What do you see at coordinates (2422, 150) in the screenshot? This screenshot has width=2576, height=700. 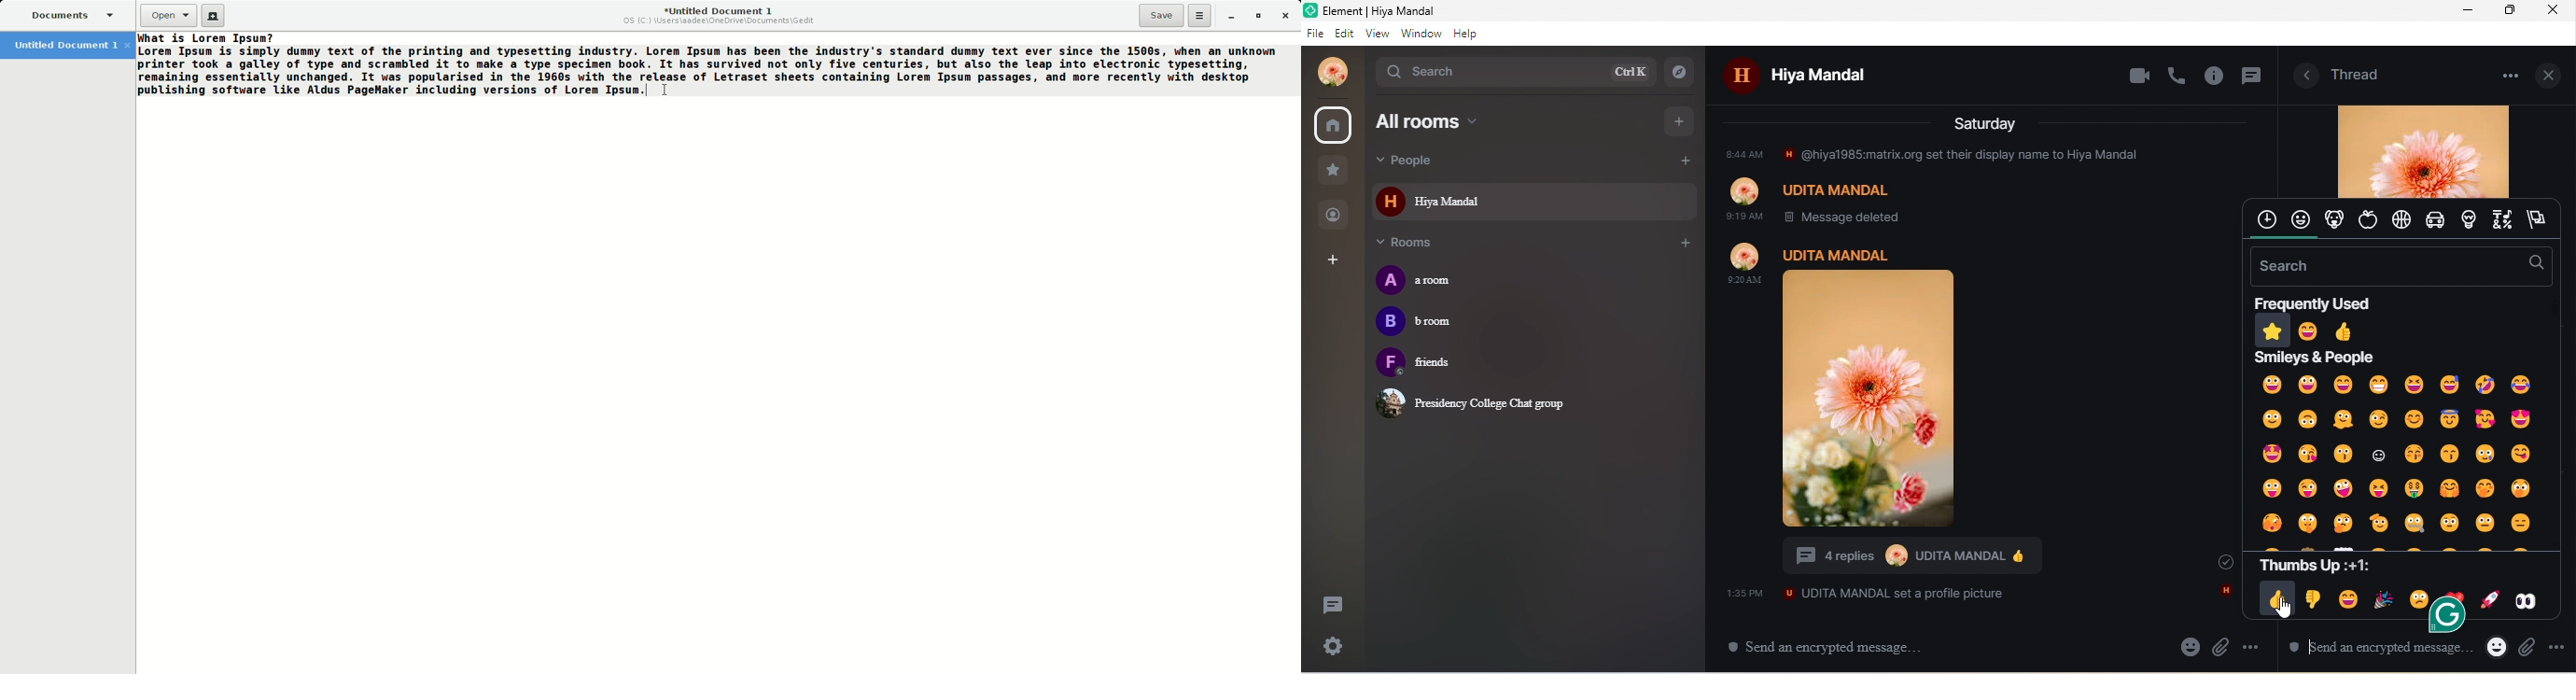 I see `profile photo` at bounding box center [2422, 150].